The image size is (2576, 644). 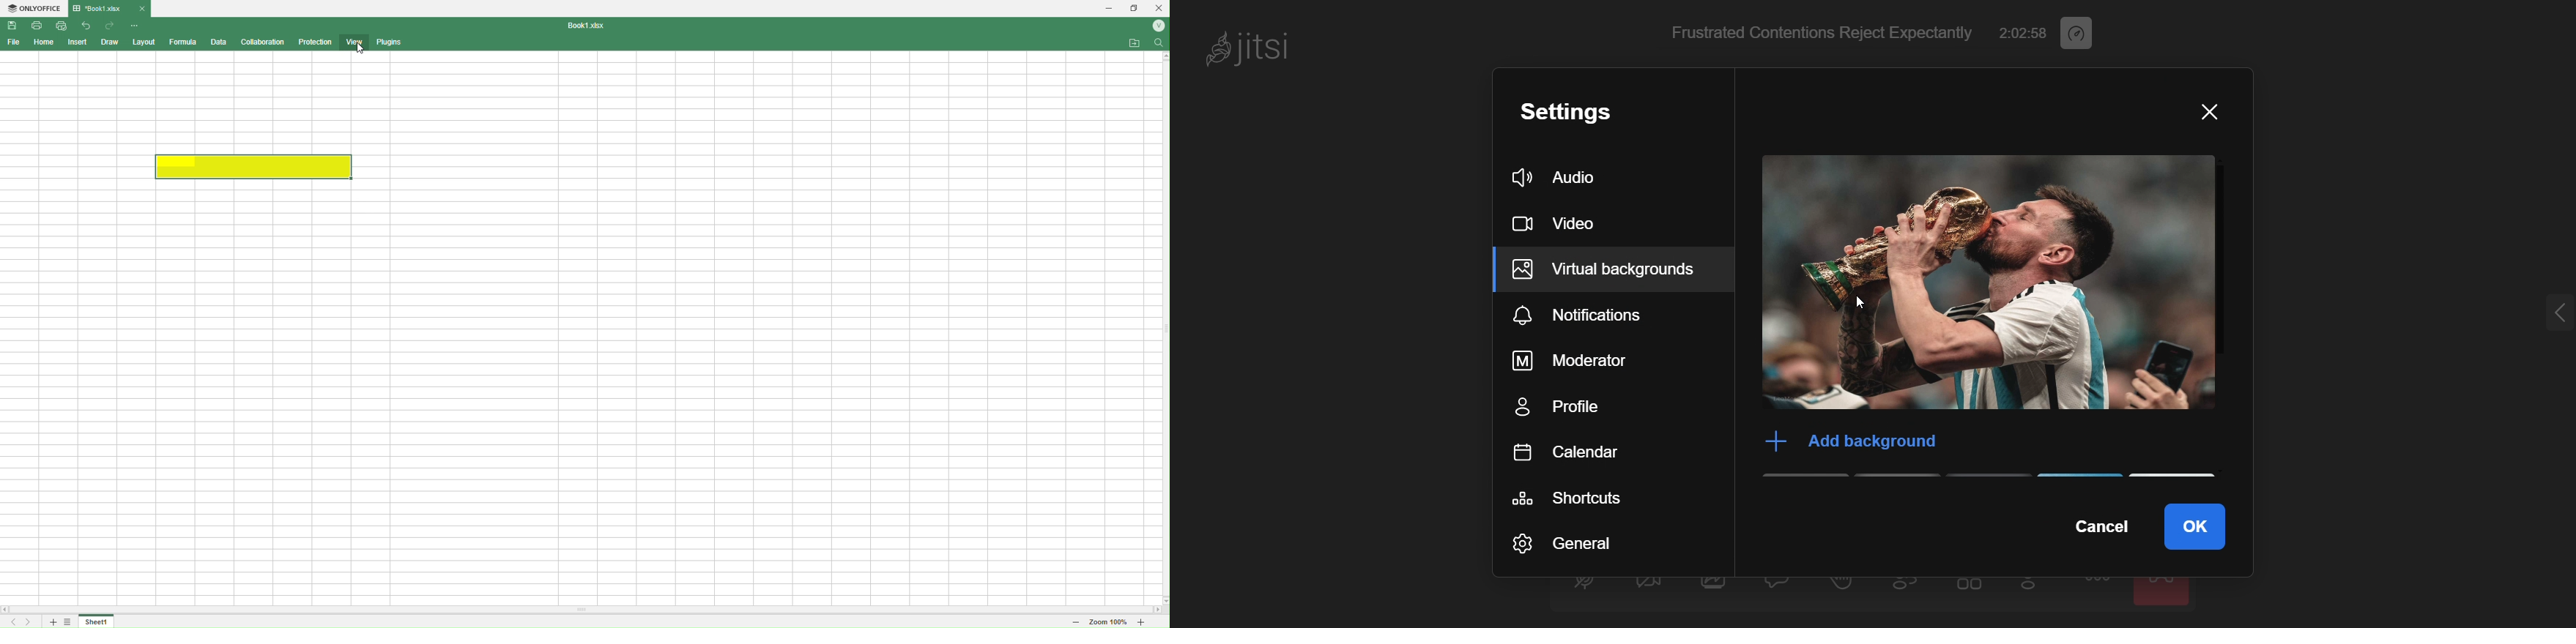 I want to click on Scroll bar, so click(x=1162, y=327).